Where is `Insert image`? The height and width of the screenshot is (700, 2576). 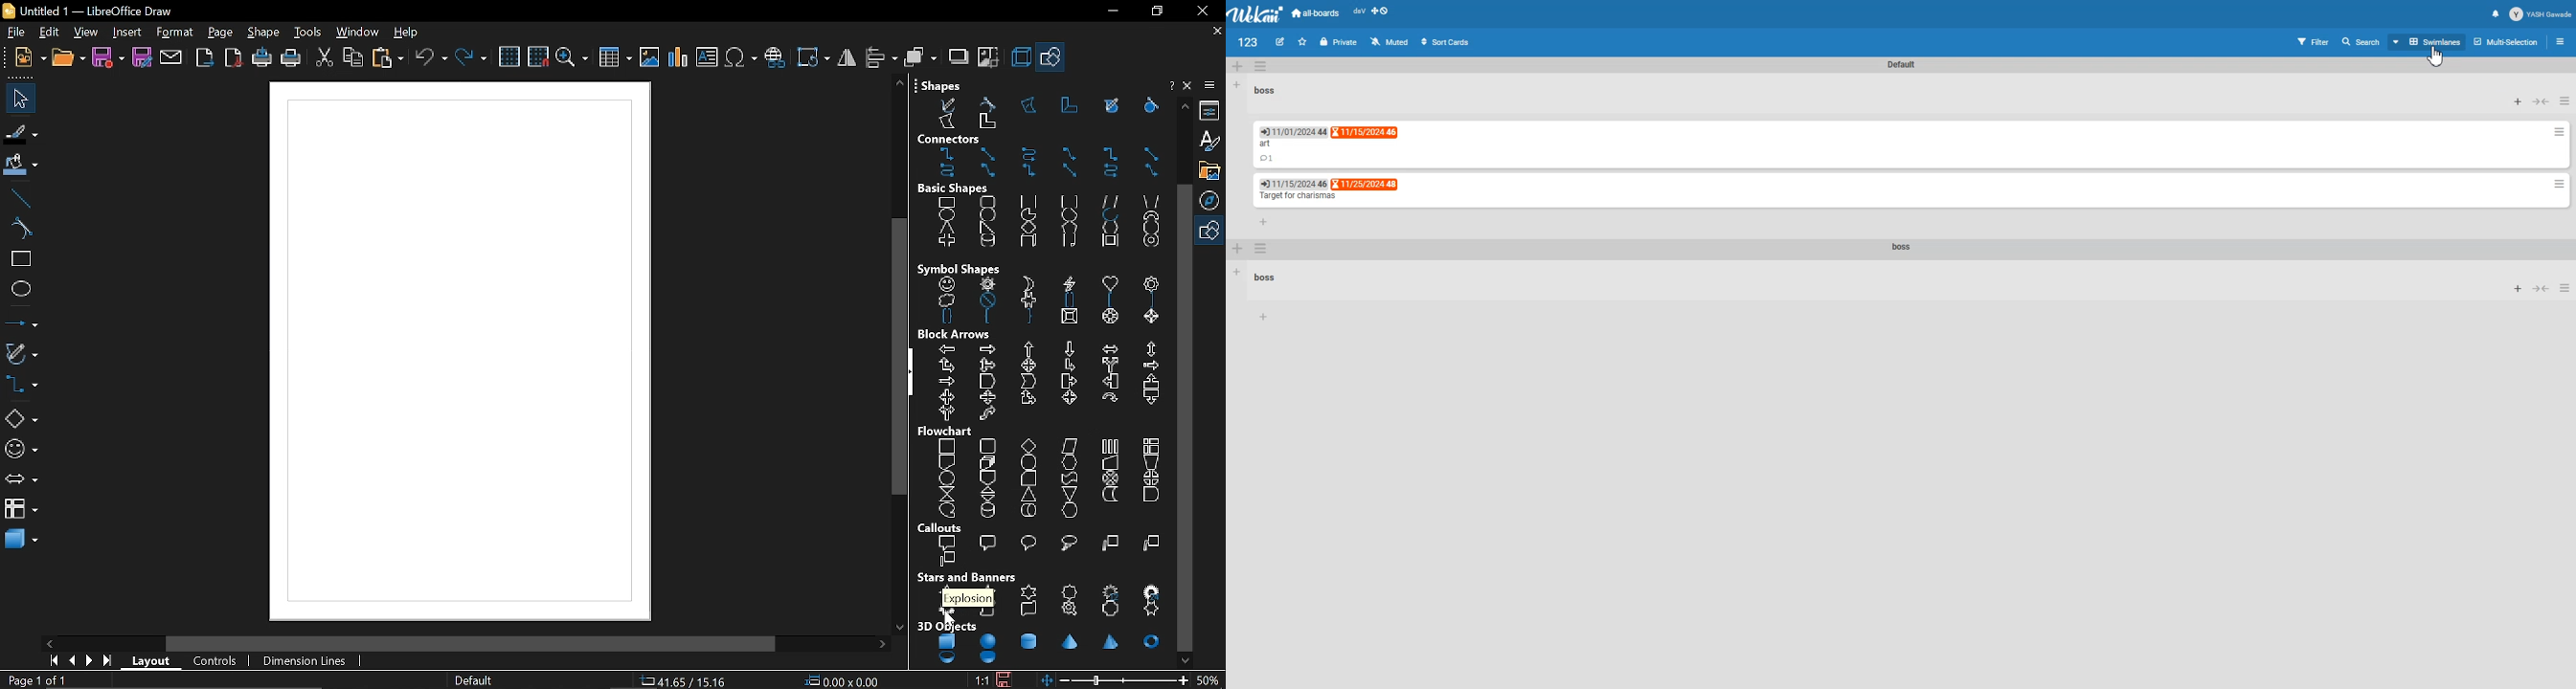
Insert image is located at coordinates (650, 57).